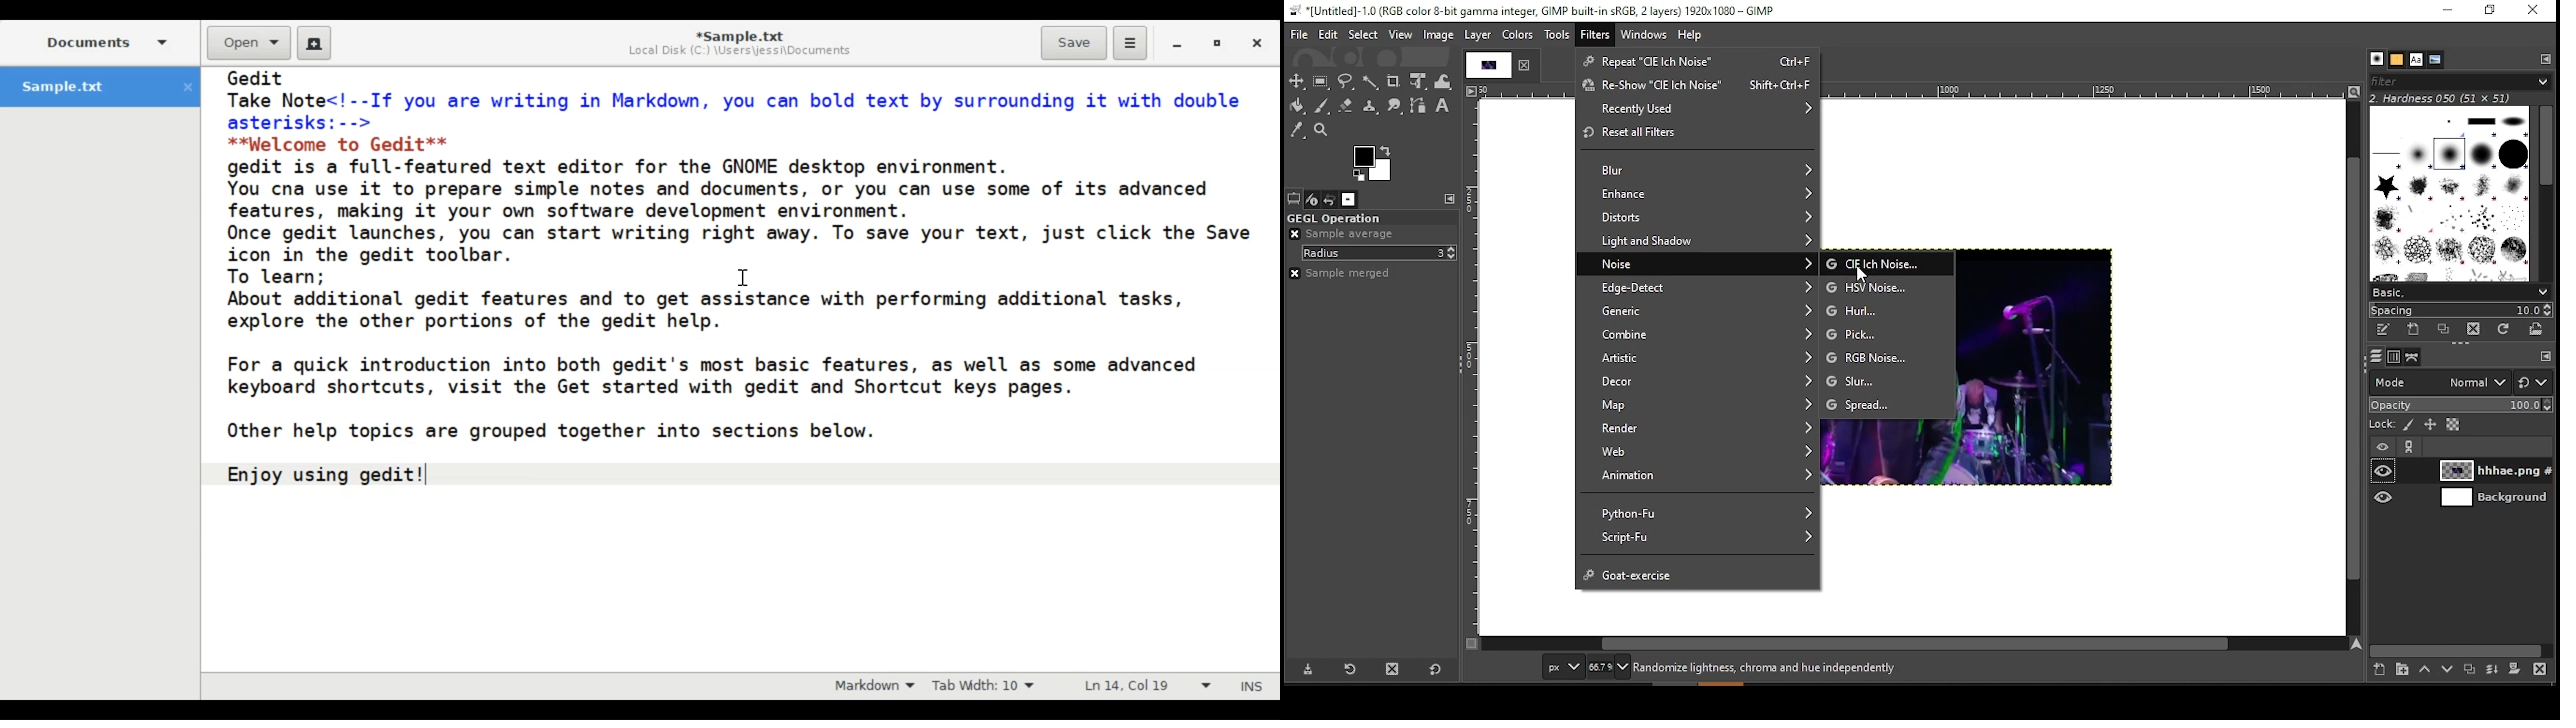 The height and width of the screenshot is (728, 2576). I want to click on repeat, so click(1694, 60).